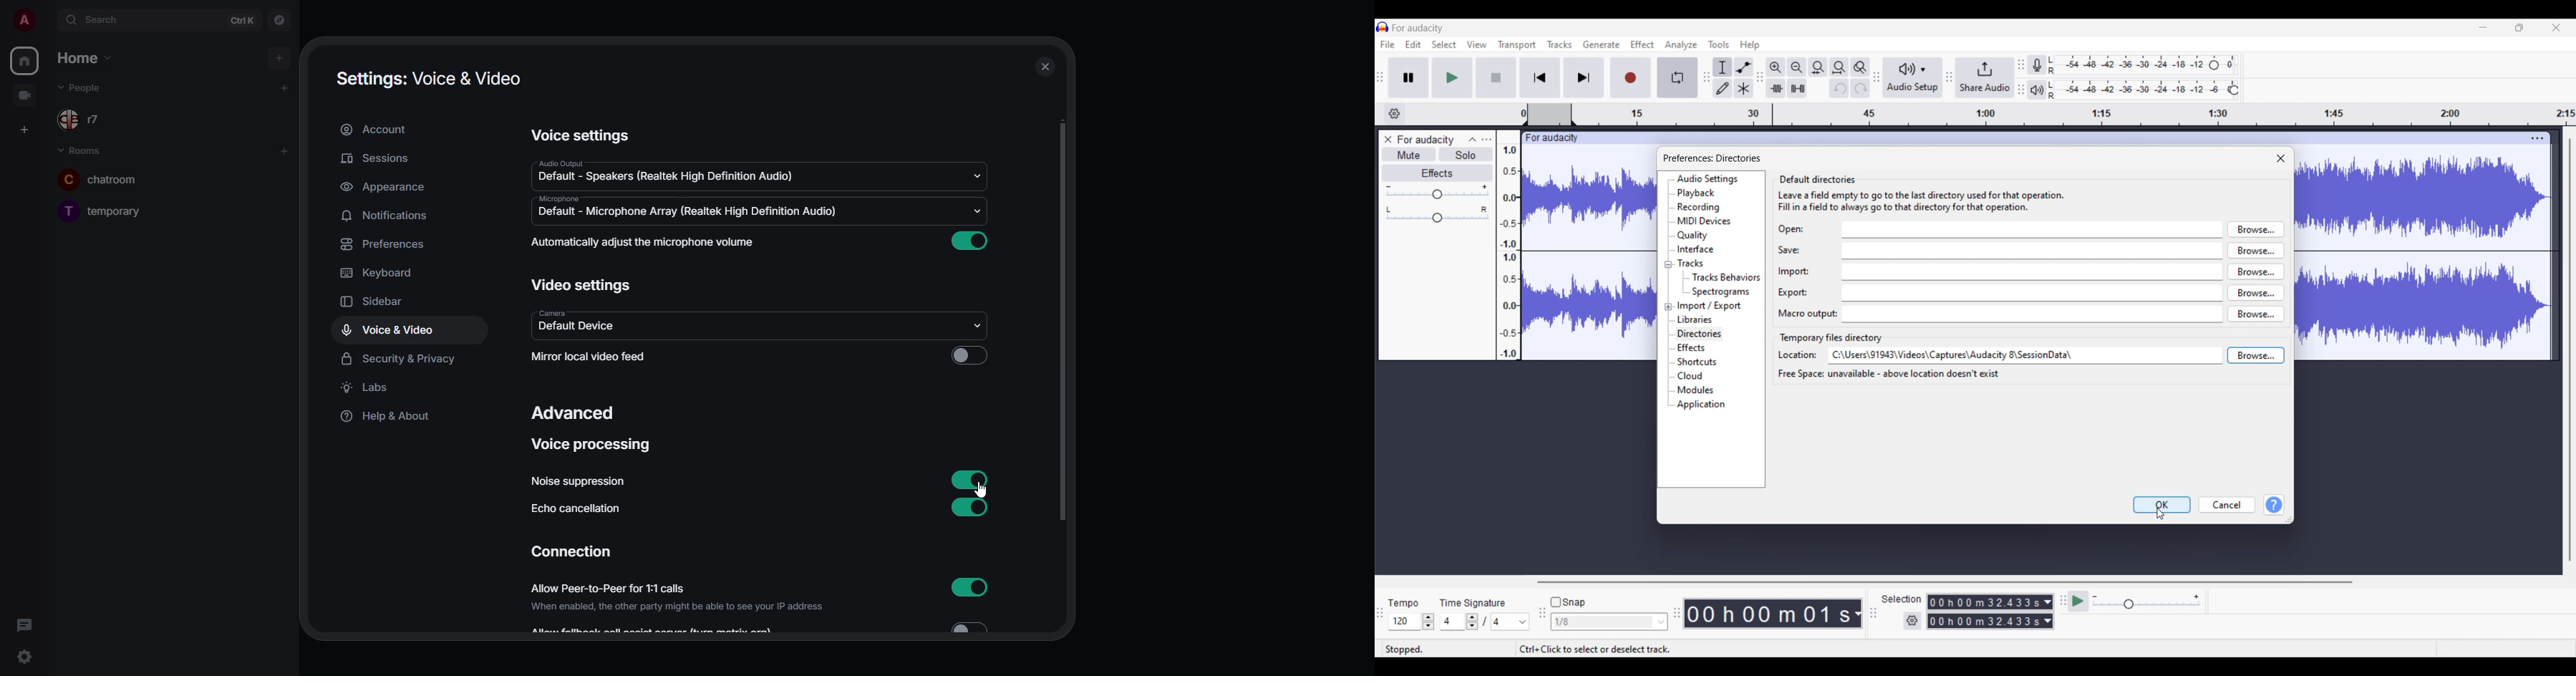  Describe the element at coordinates (1818, 67) in the screenshot. I see `Fit selection to width` at that location.